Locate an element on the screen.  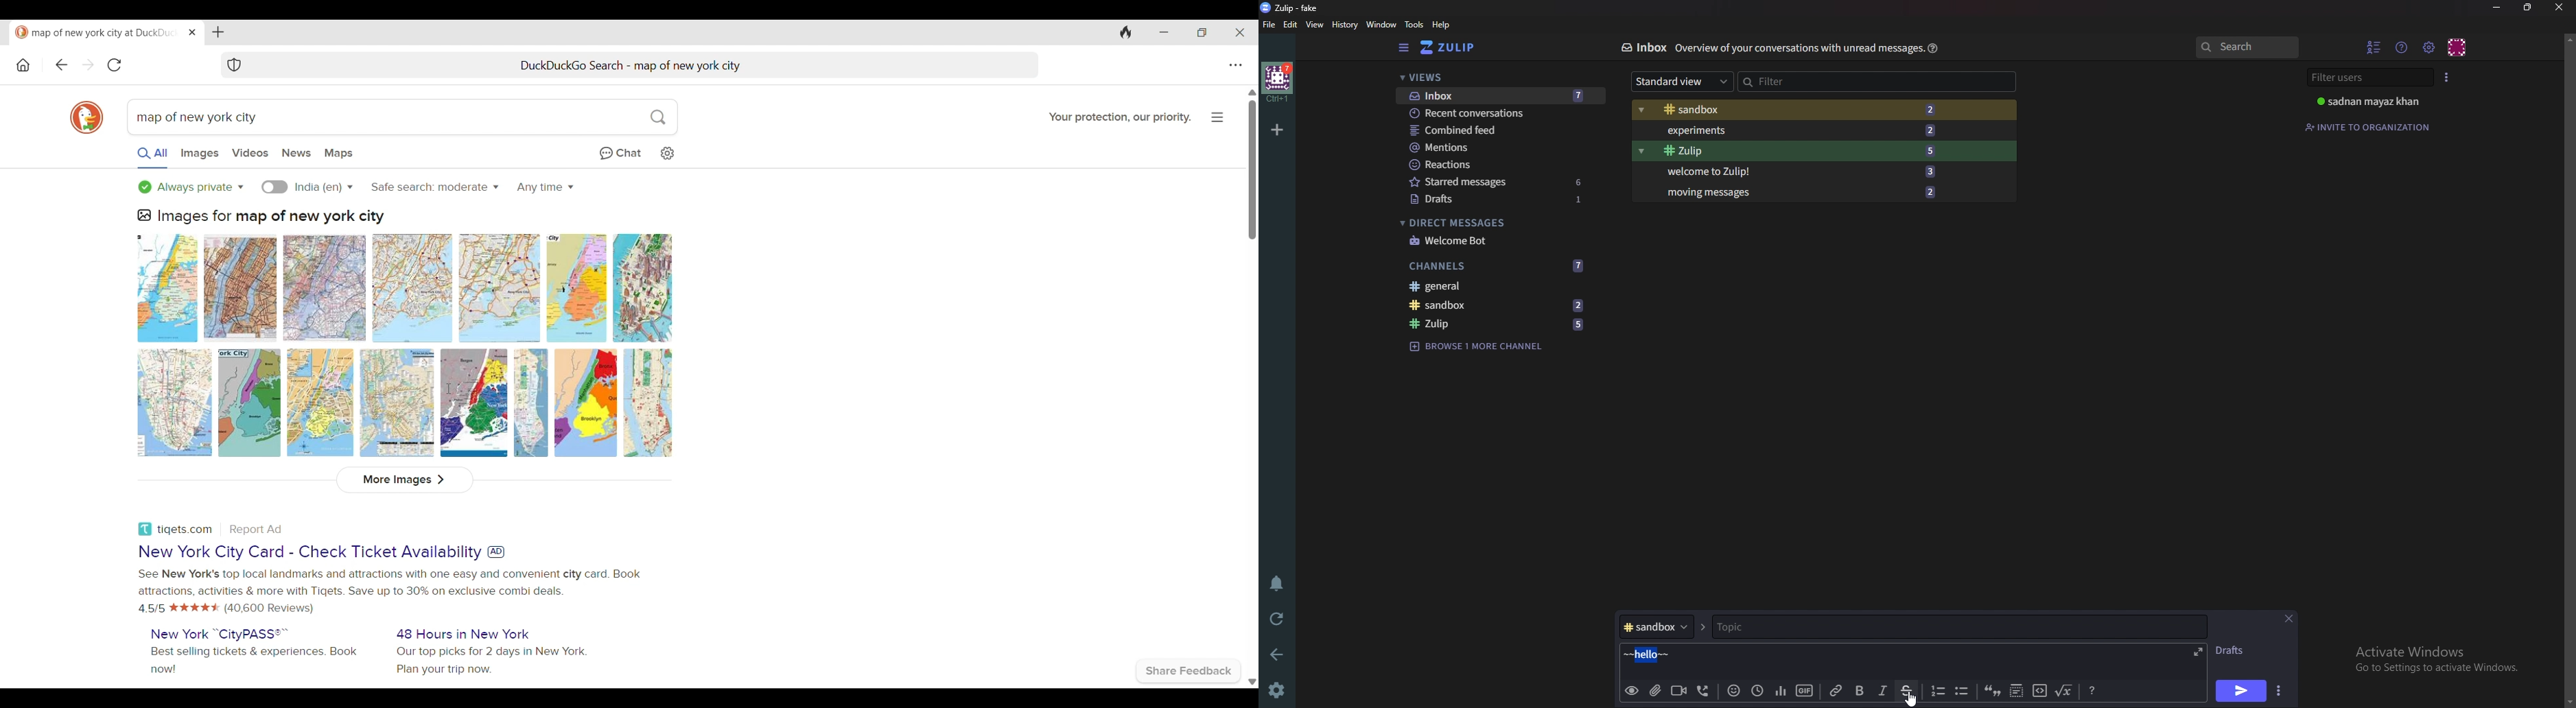
Report Ad is located at coordinates (255, 530).